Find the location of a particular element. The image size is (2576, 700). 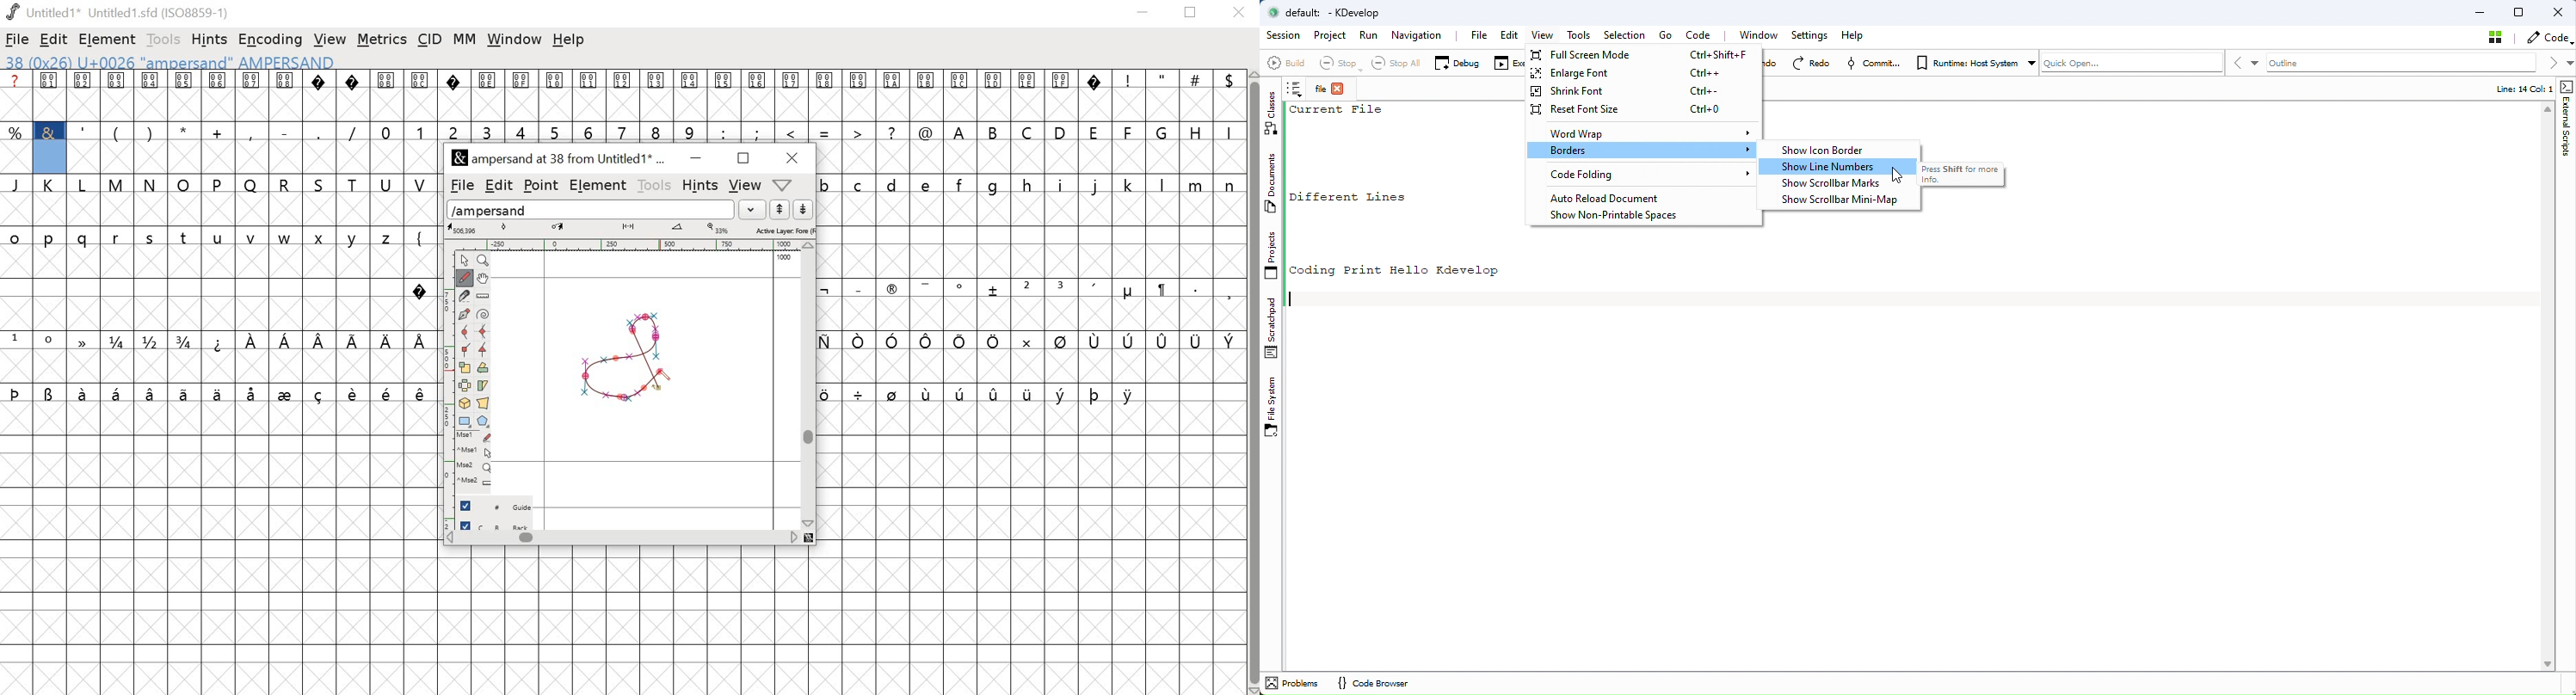

1 is located at coordinates (16, 339).